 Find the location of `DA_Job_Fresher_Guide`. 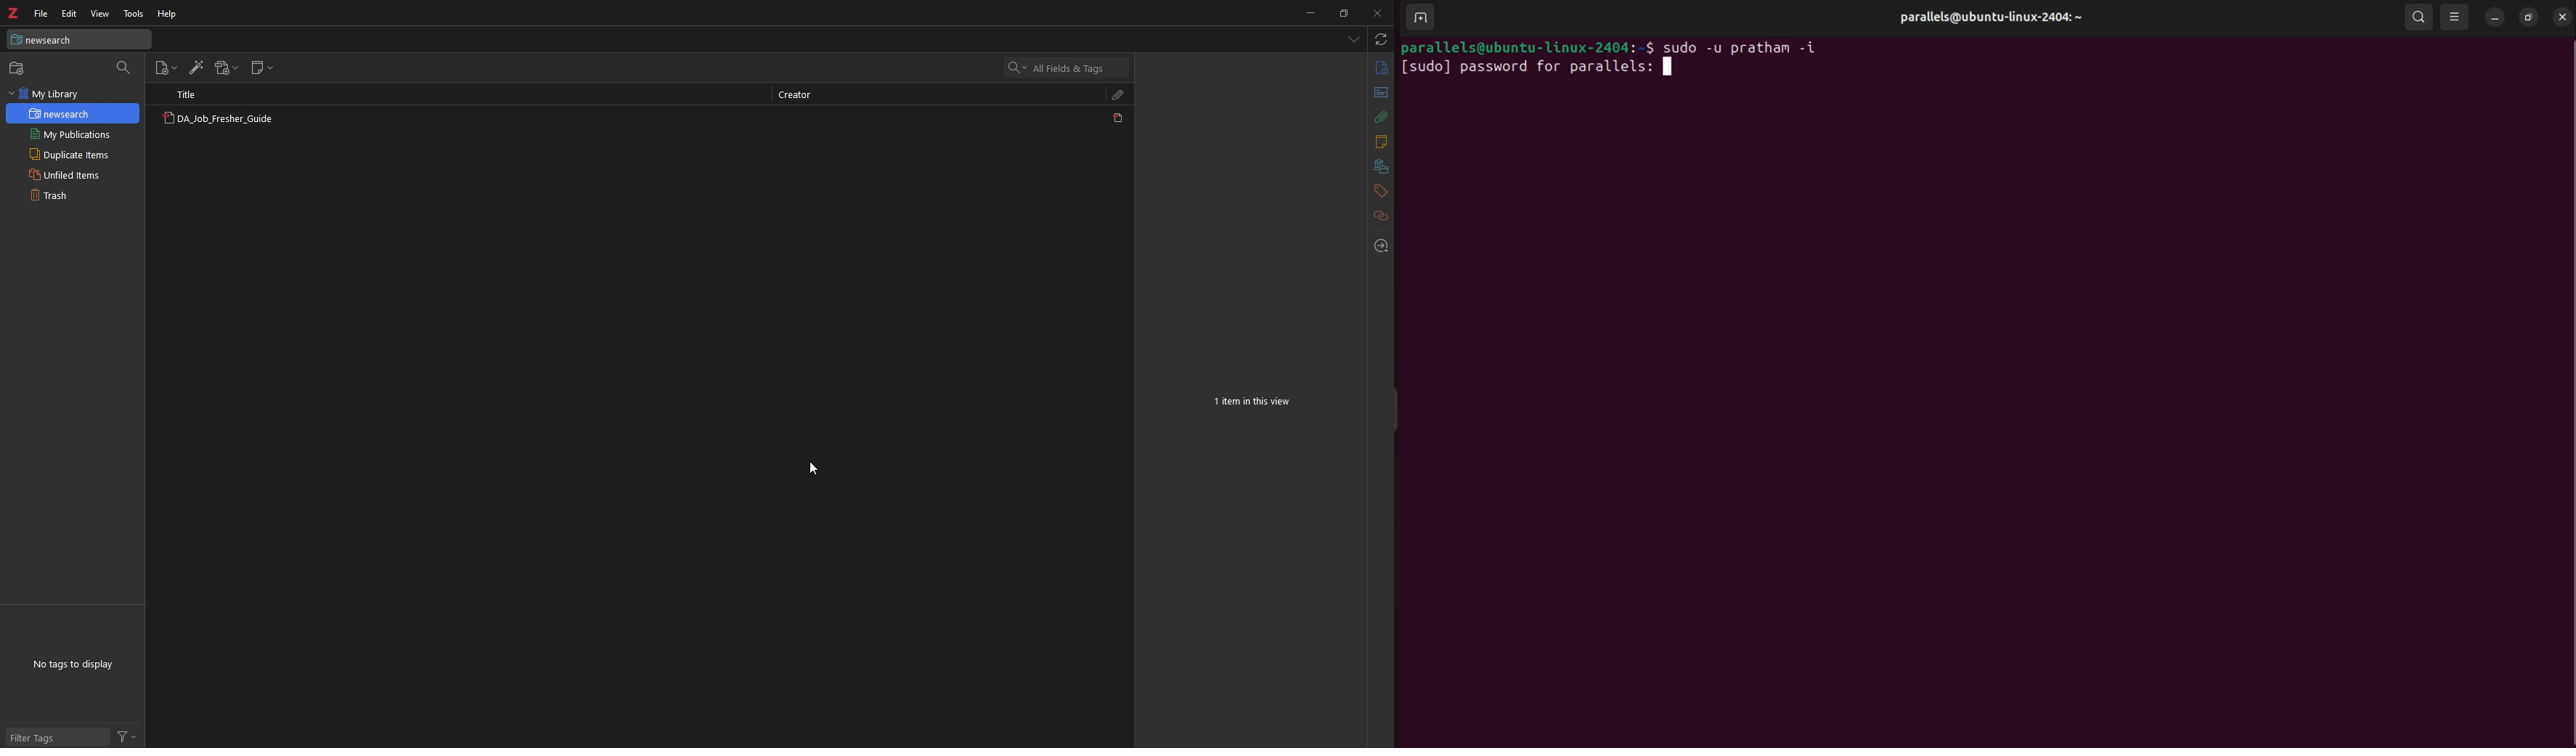

DA_Job_Fresher_Guide is located at coordinates (217, 120).